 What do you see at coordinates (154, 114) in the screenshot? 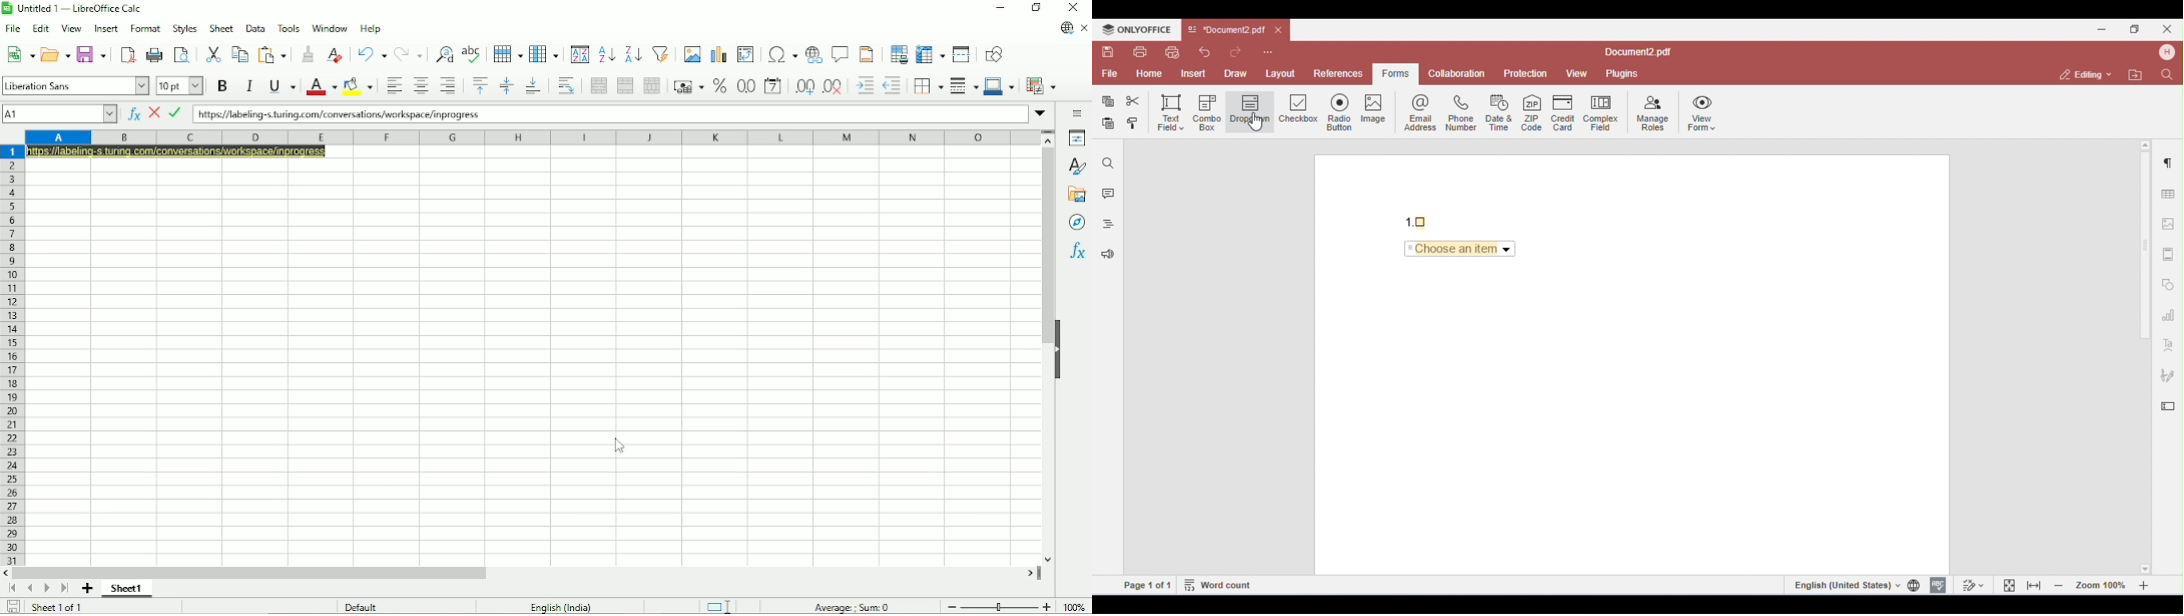
I see `Cancel` at bounding box center [154, 114].